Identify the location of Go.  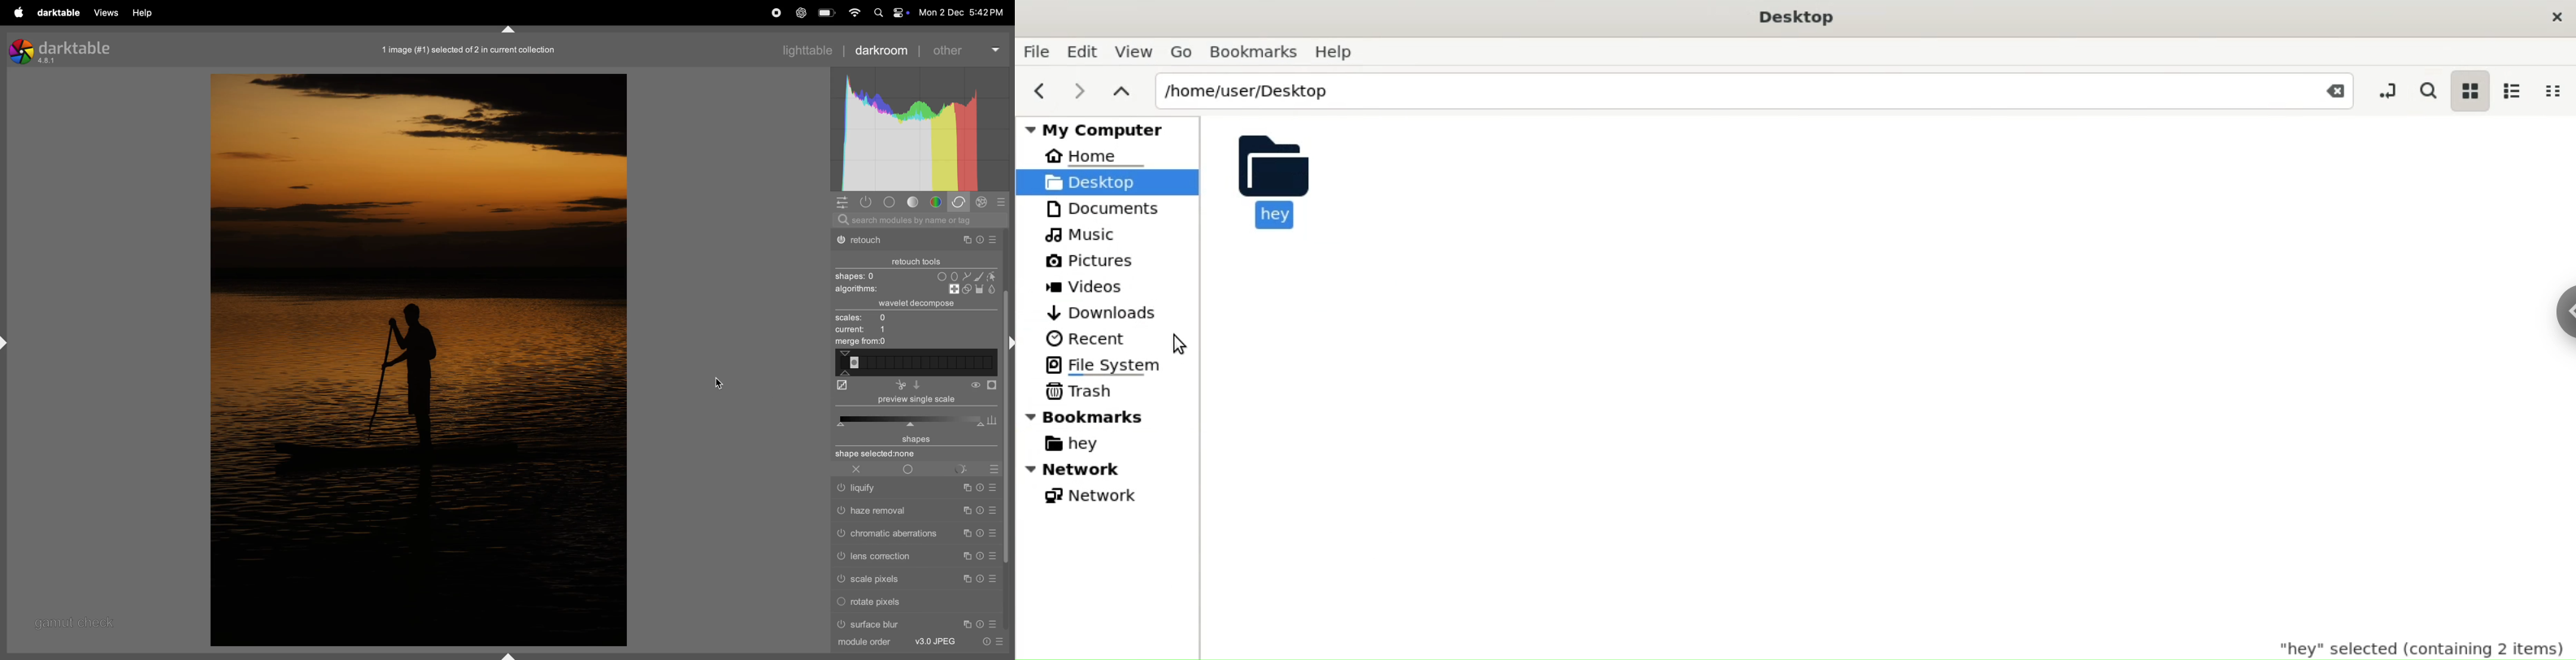
(1184, 52).